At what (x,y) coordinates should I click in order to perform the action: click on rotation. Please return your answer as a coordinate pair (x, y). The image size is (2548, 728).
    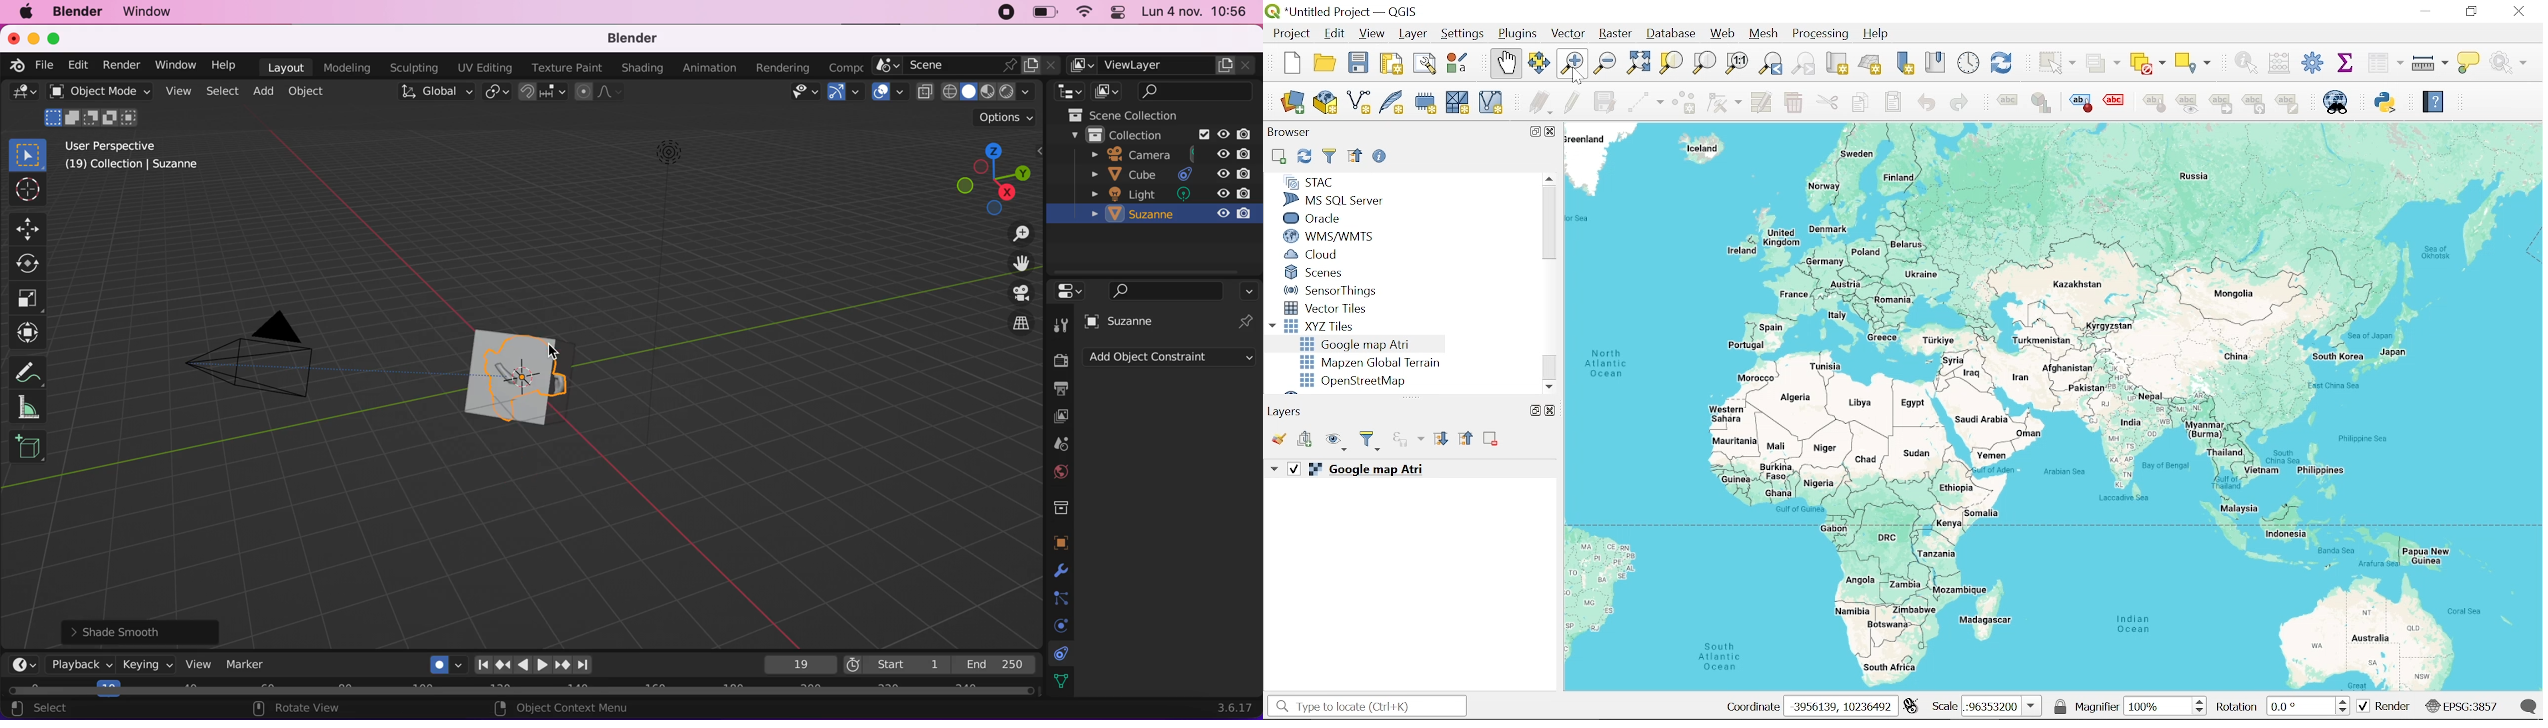
    Looking at the image, I should click on (2238, 708).